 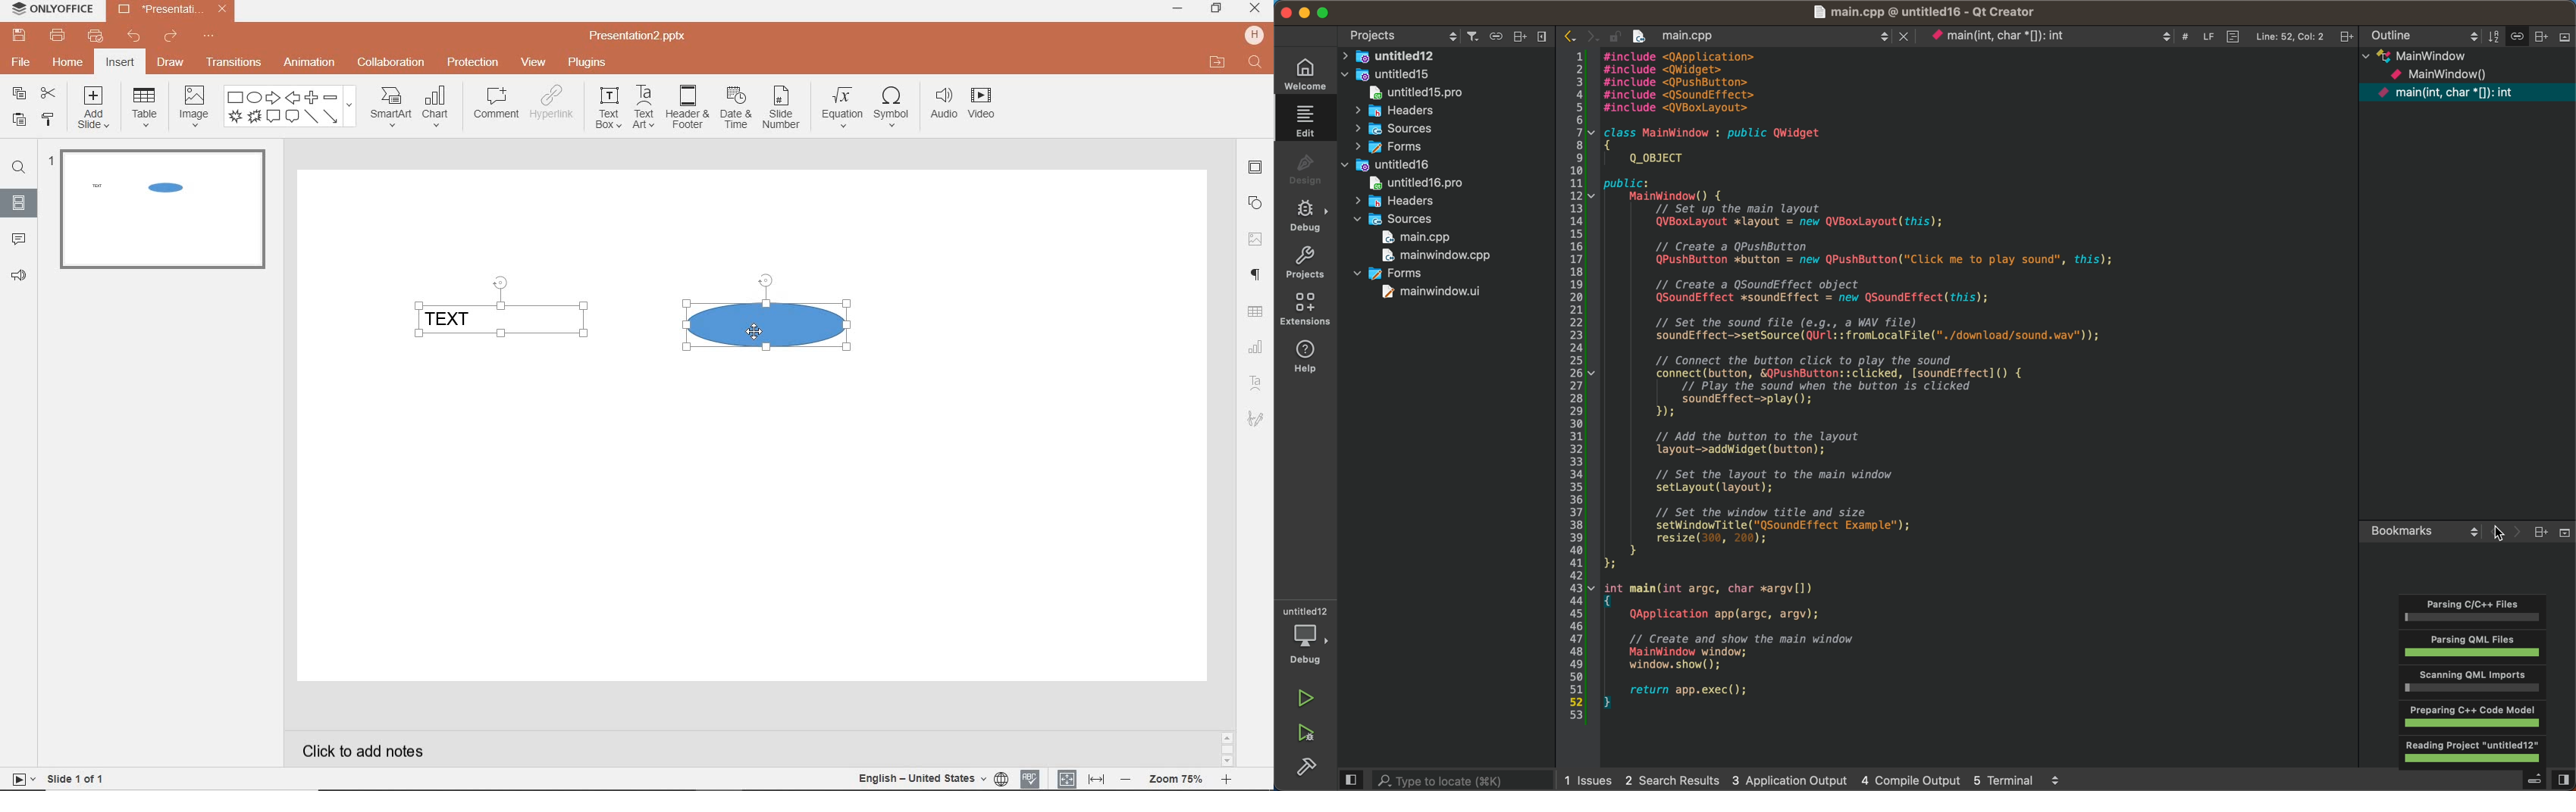 I want to click on customize quick print, so click(x=93, y=36).